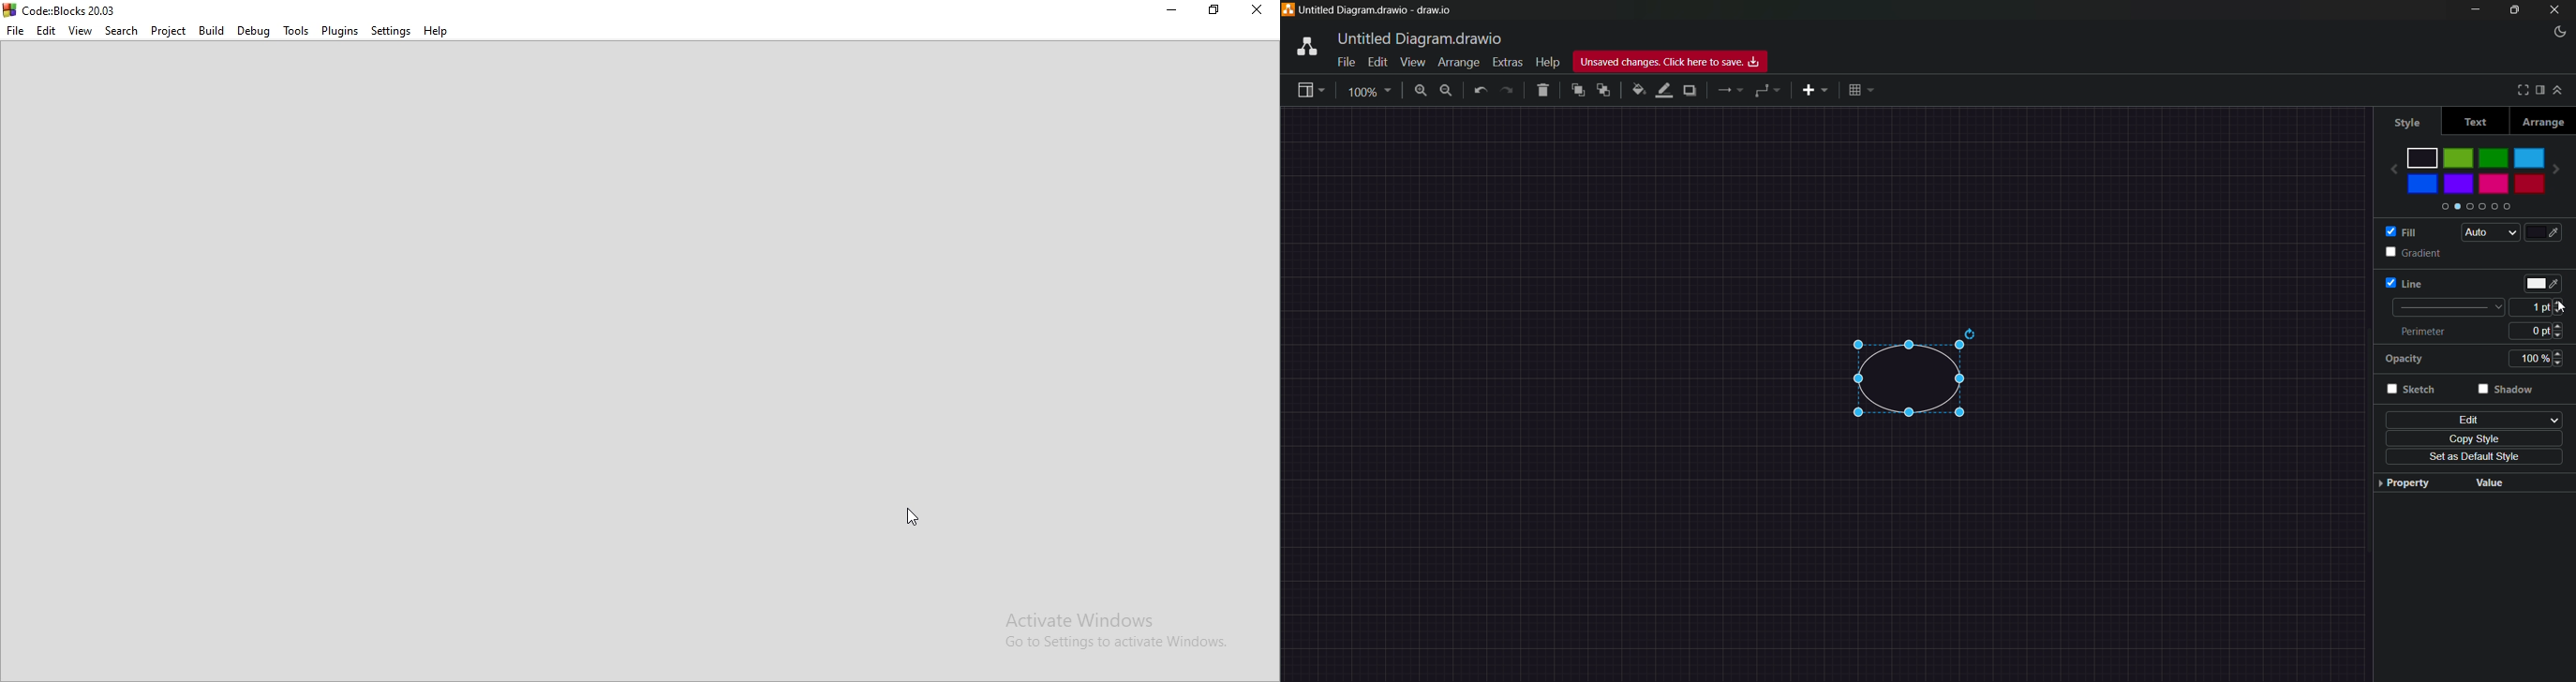 The image size is (2576, 700). Describe the element at coordinates (1460, 62) in the screenshot. I see `arrange` at that location.